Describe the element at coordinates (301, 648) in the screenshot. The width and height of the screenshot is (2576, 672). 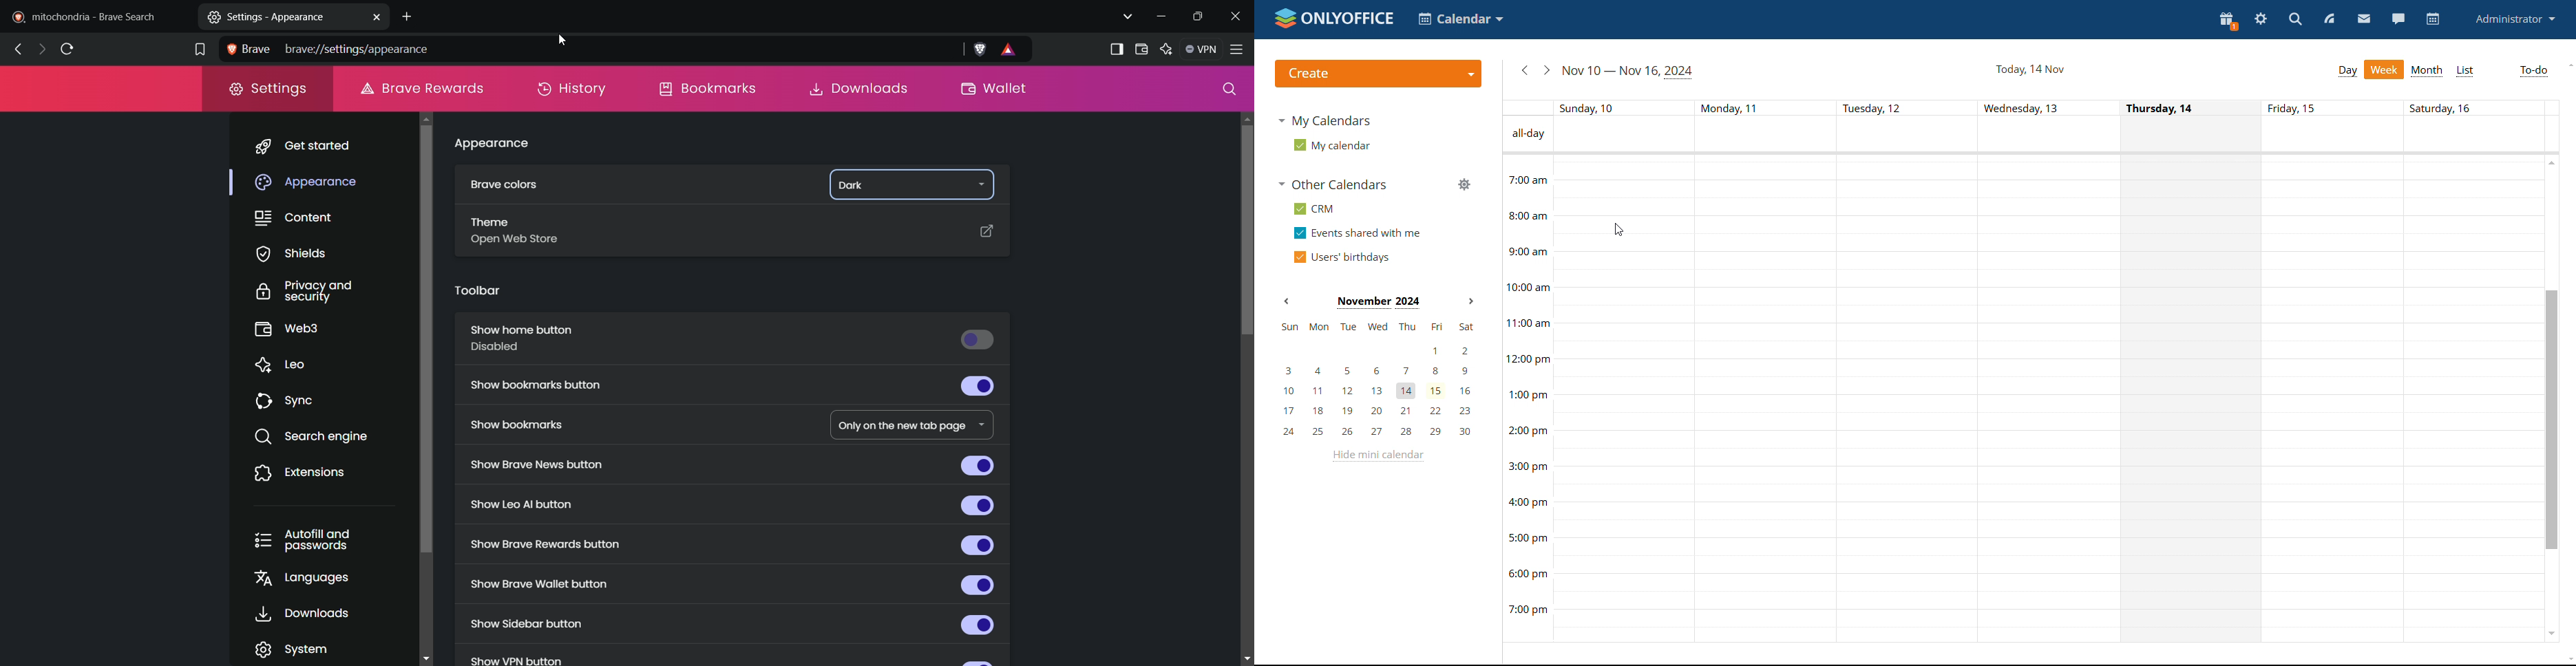
I see `system` at that location.